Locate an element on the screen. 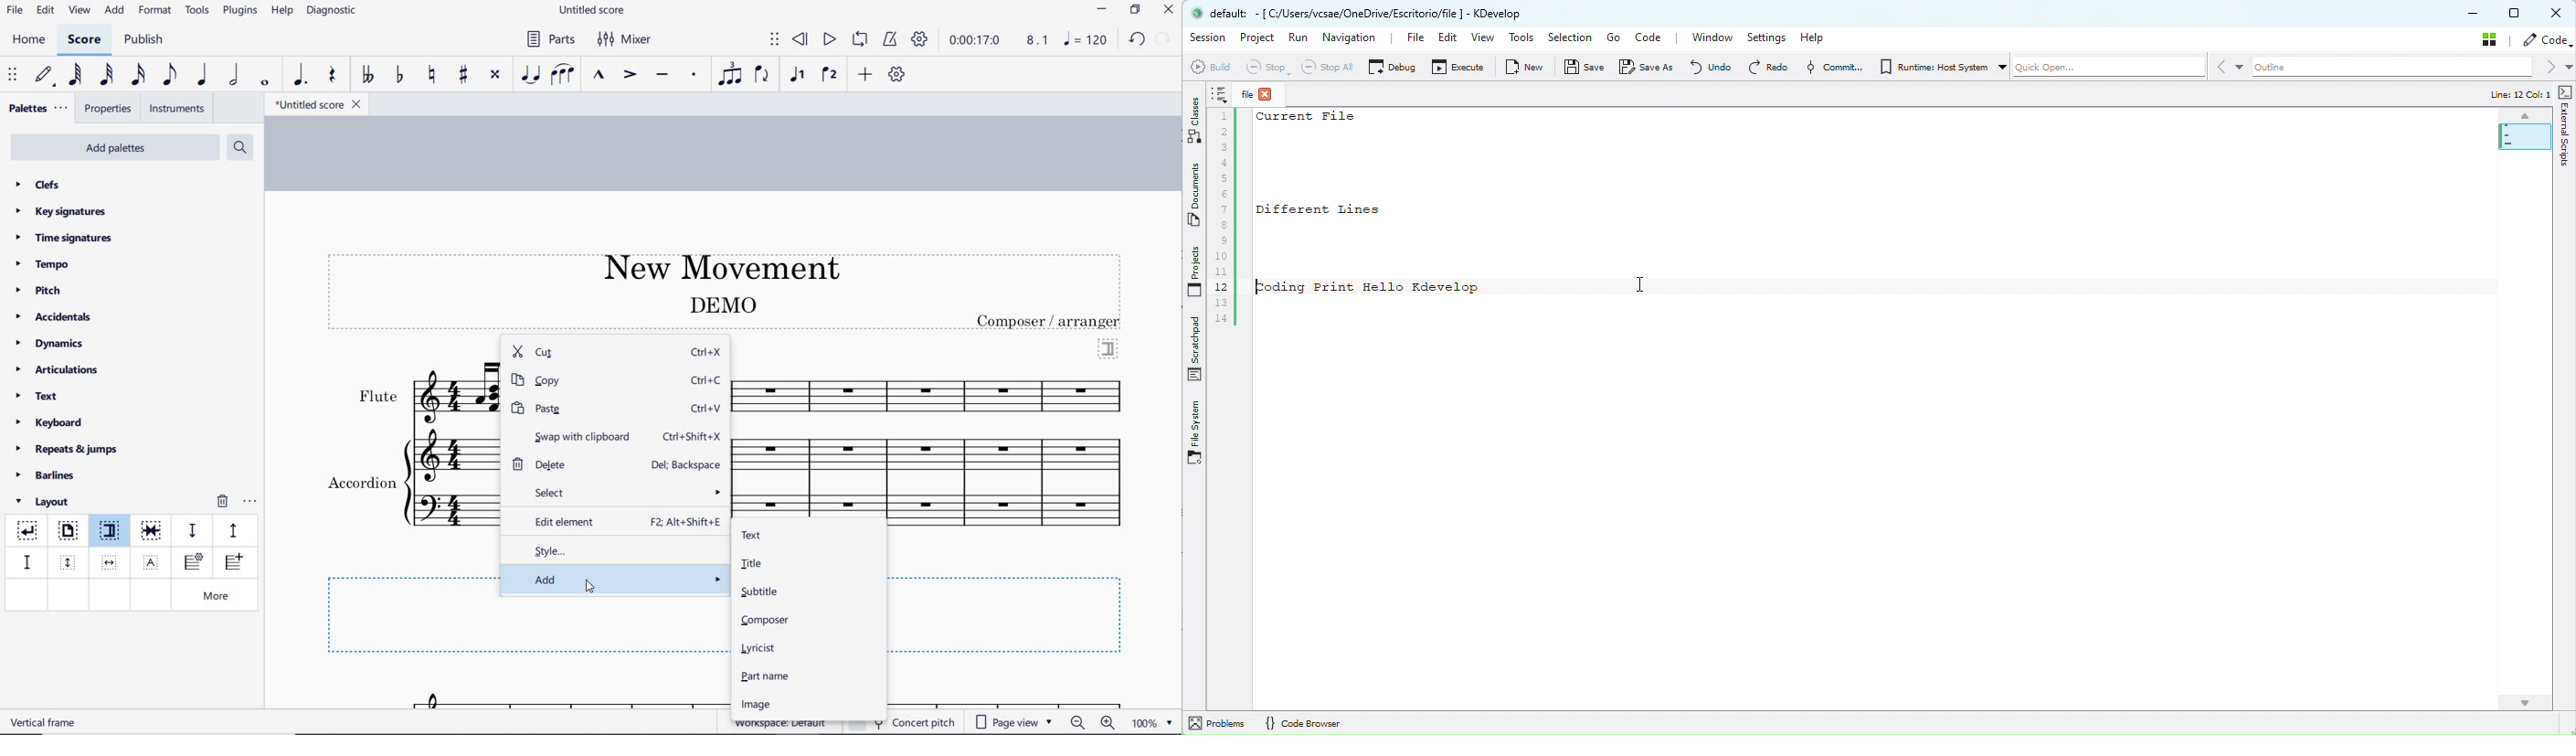 This screenshot has width=2576, height=756. playback time is located at coordinates (975, 40).